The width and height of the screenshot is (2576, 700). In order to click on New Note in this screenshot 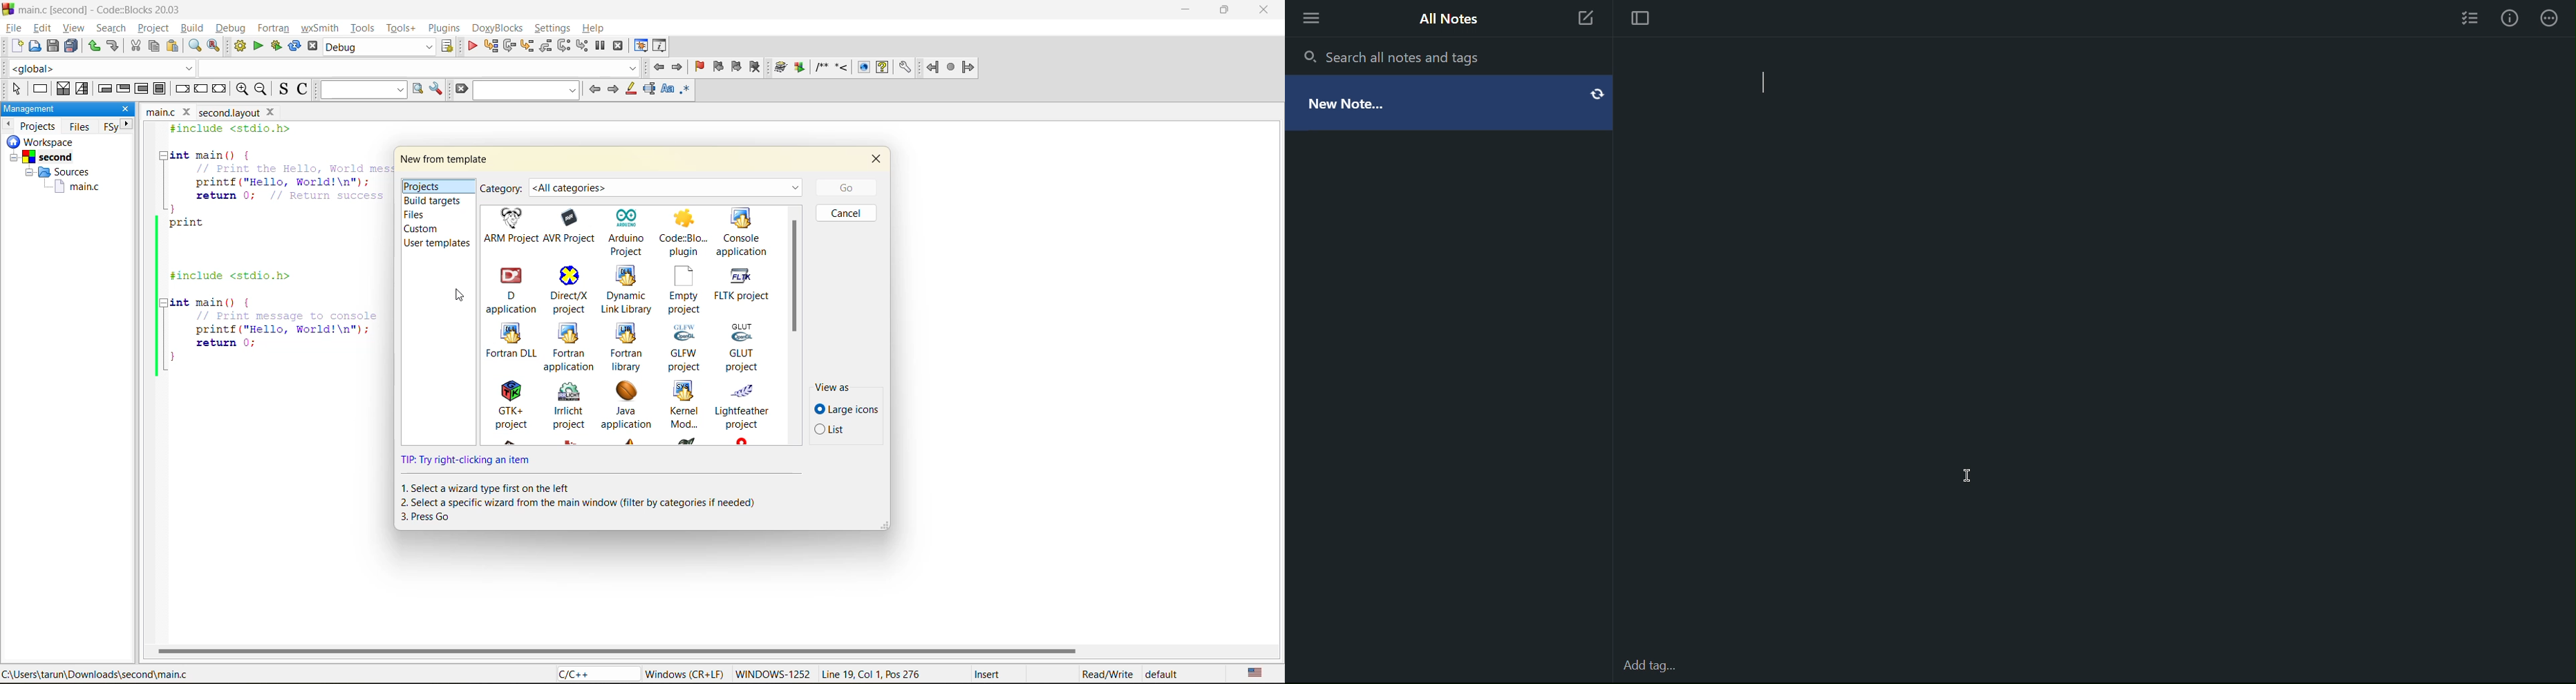, I will do `click(1587, 17)`.